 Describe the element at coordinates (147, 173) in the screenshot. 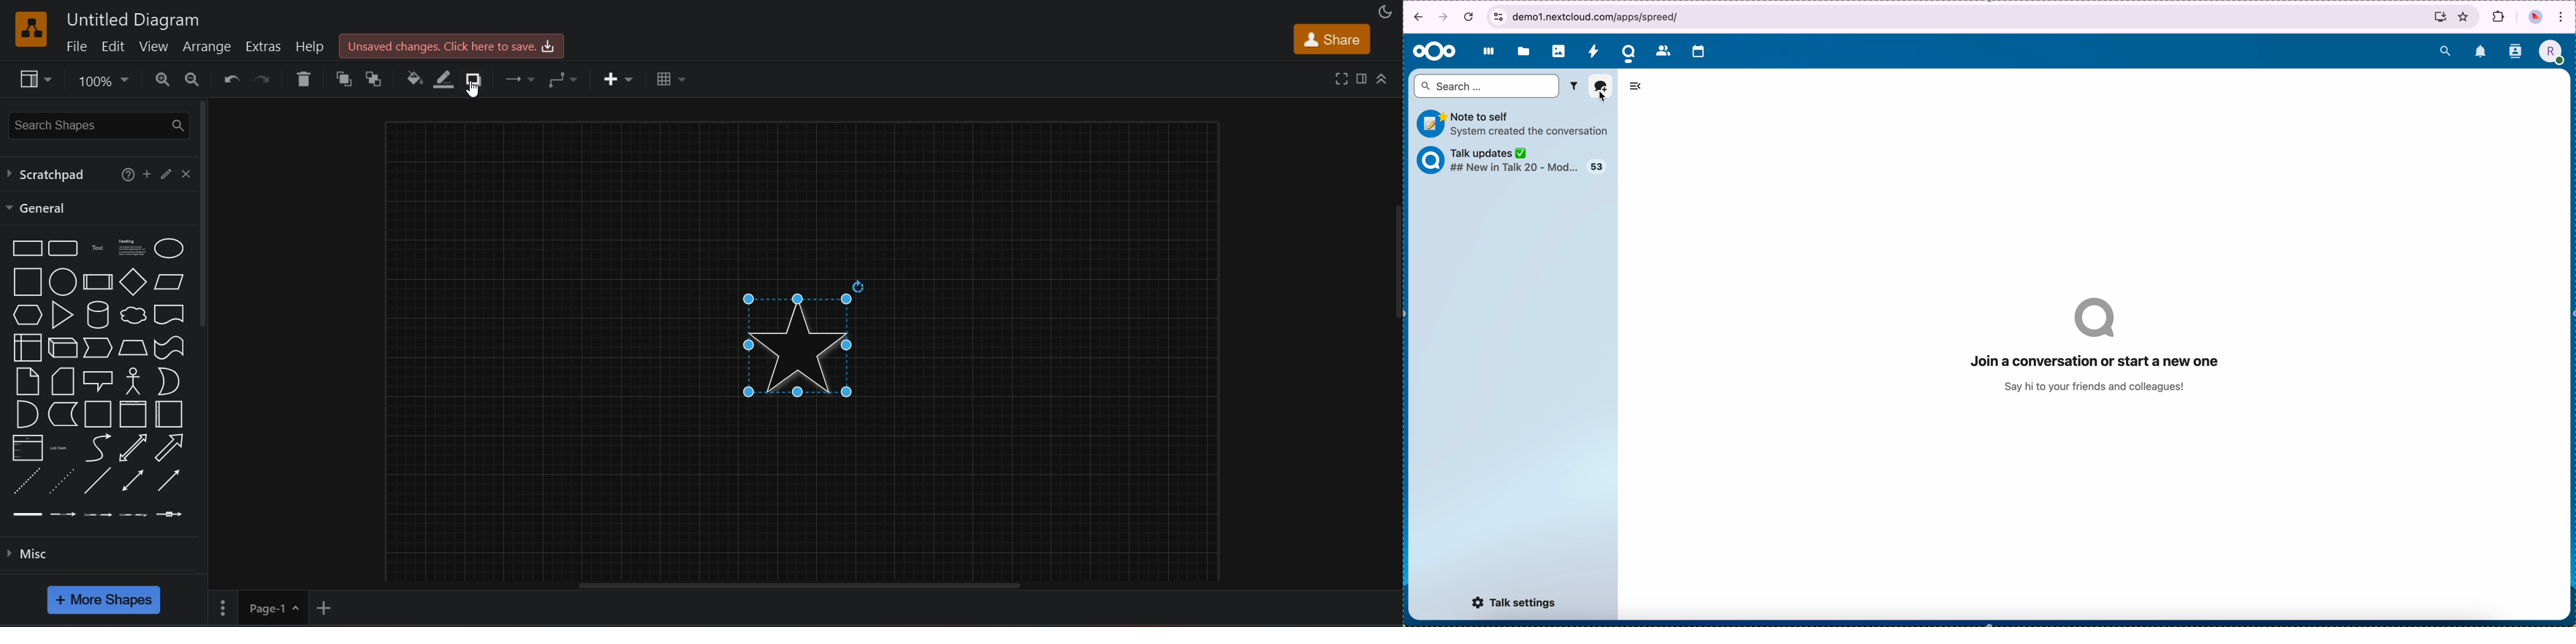

I see `add` at that location.